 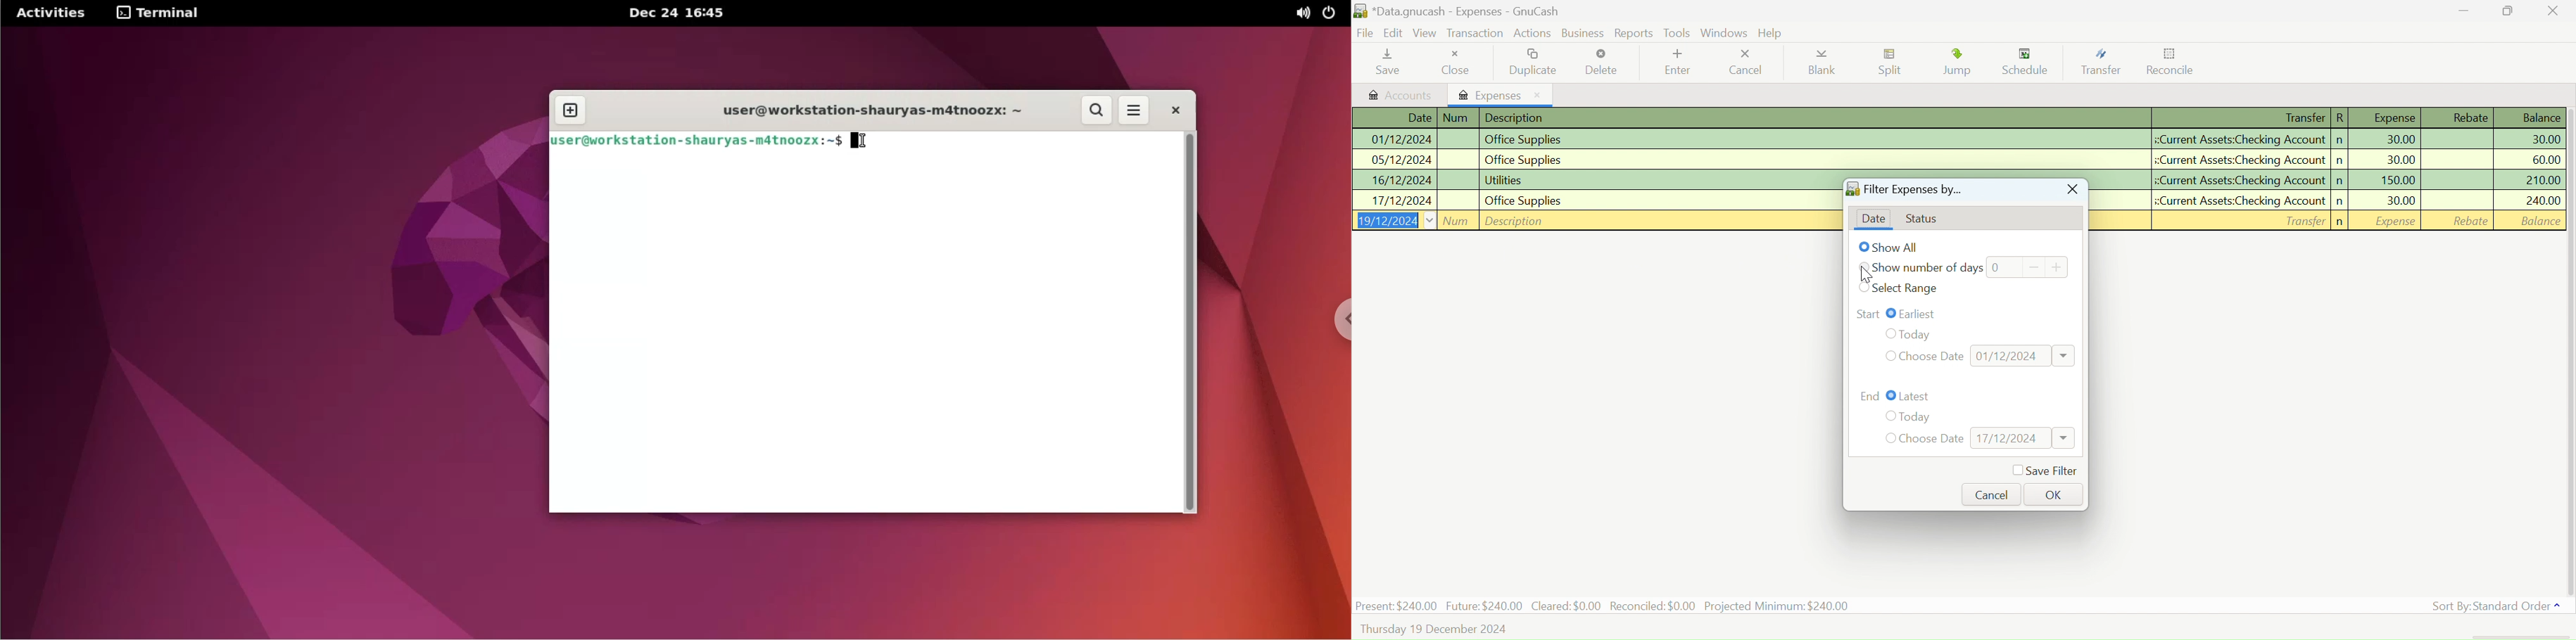 I want to click on Status, so click(x=1927, y=220).